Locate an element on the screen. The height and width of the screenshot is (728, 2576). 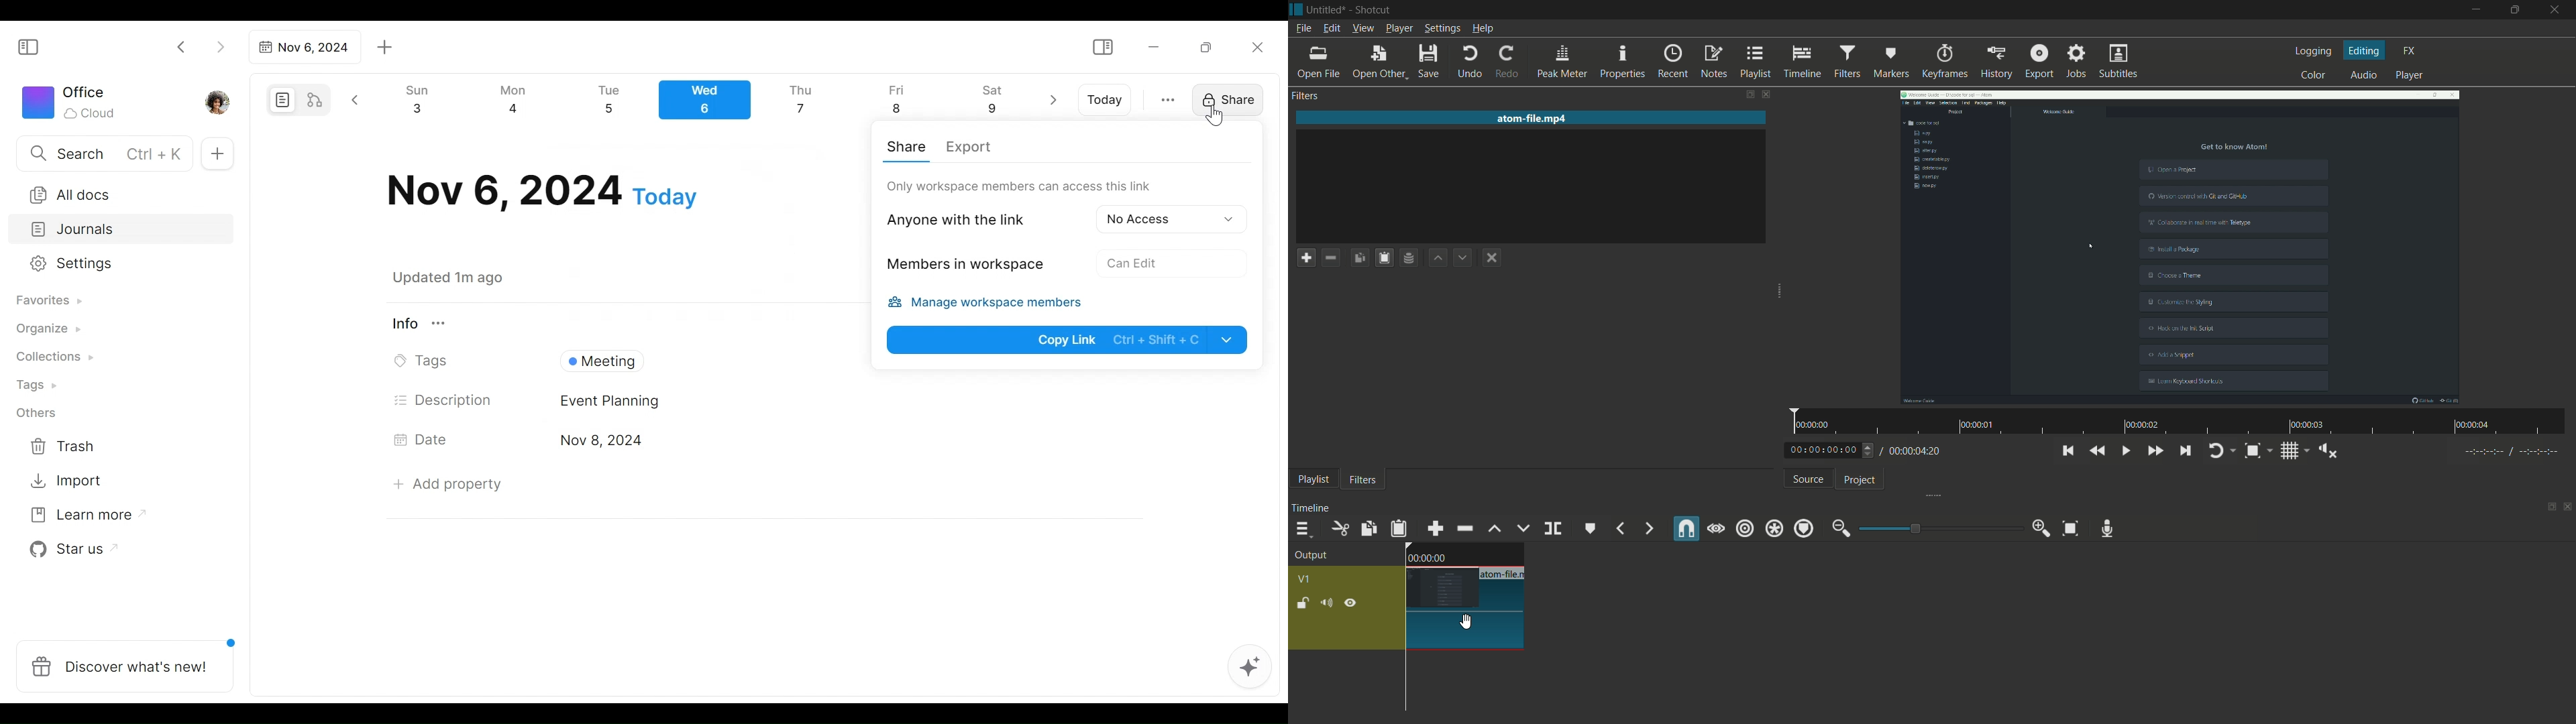
View Information is located at coordinates (619, 323).